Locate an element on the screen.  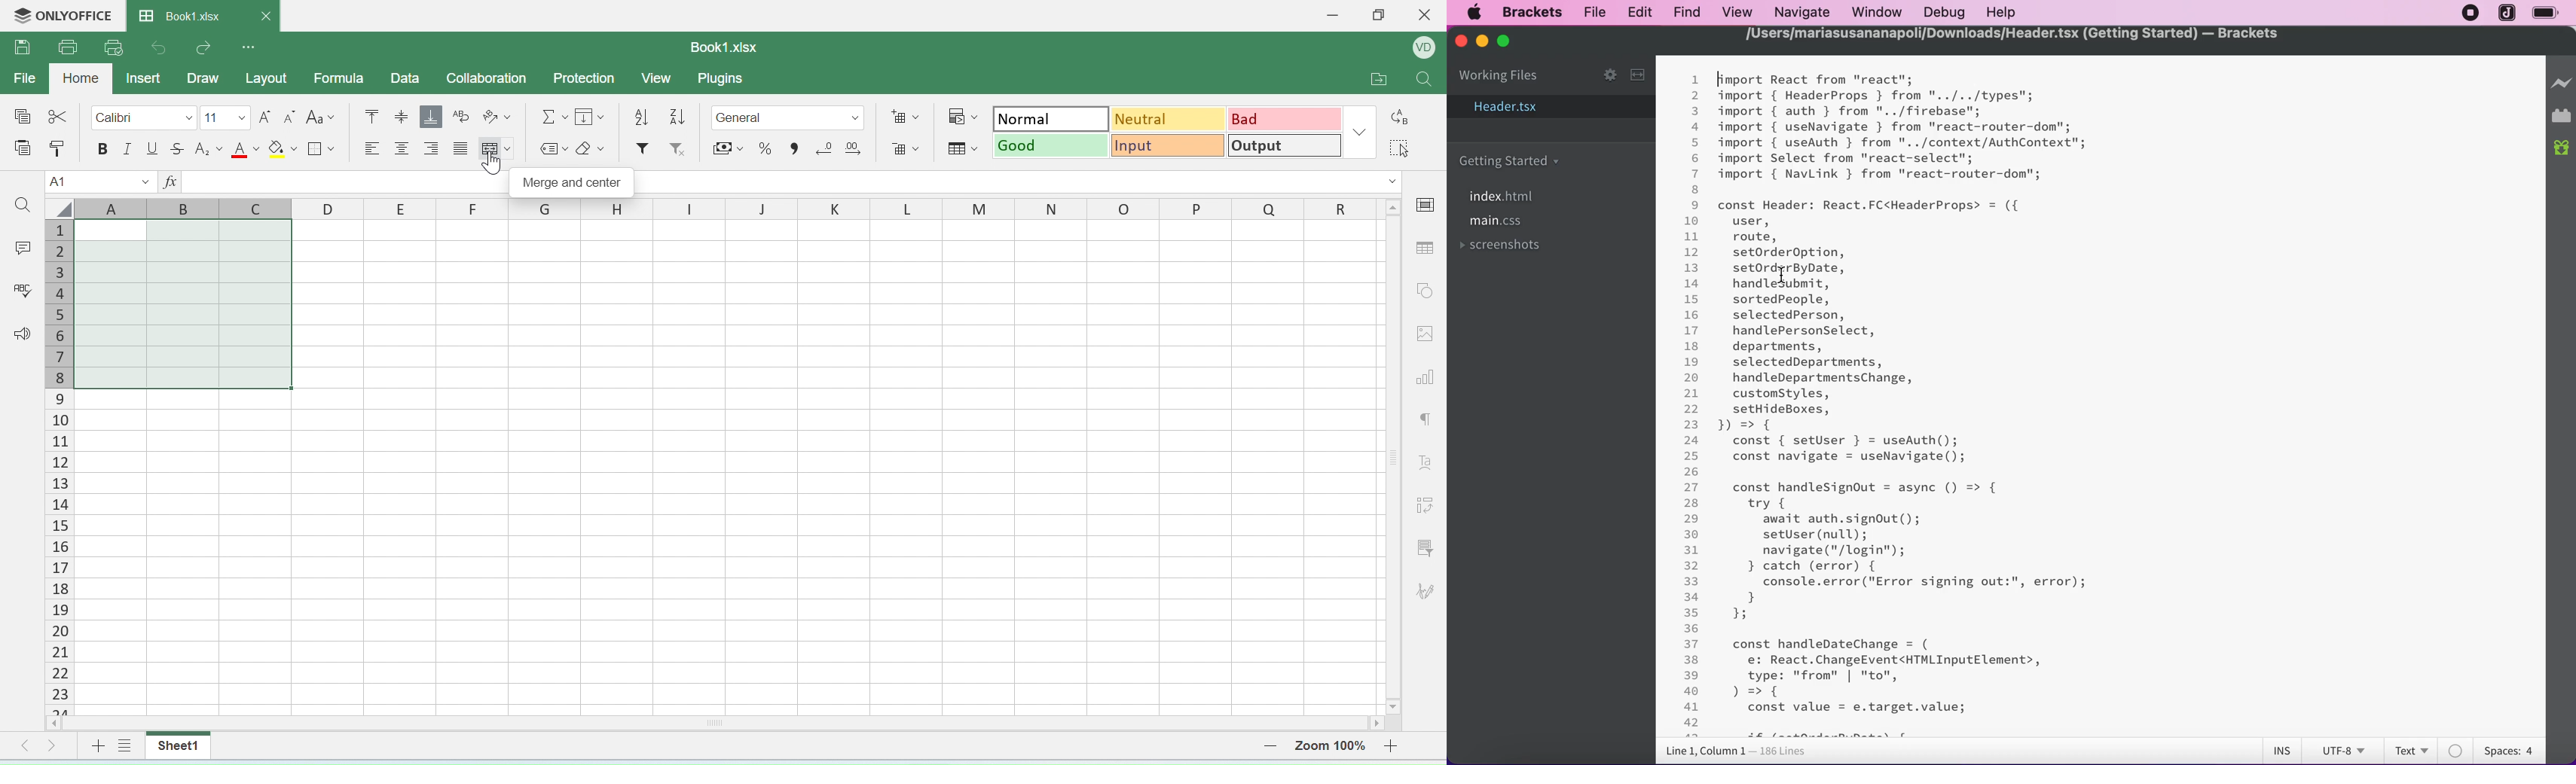
16 is located at coordinates (1691, 315).